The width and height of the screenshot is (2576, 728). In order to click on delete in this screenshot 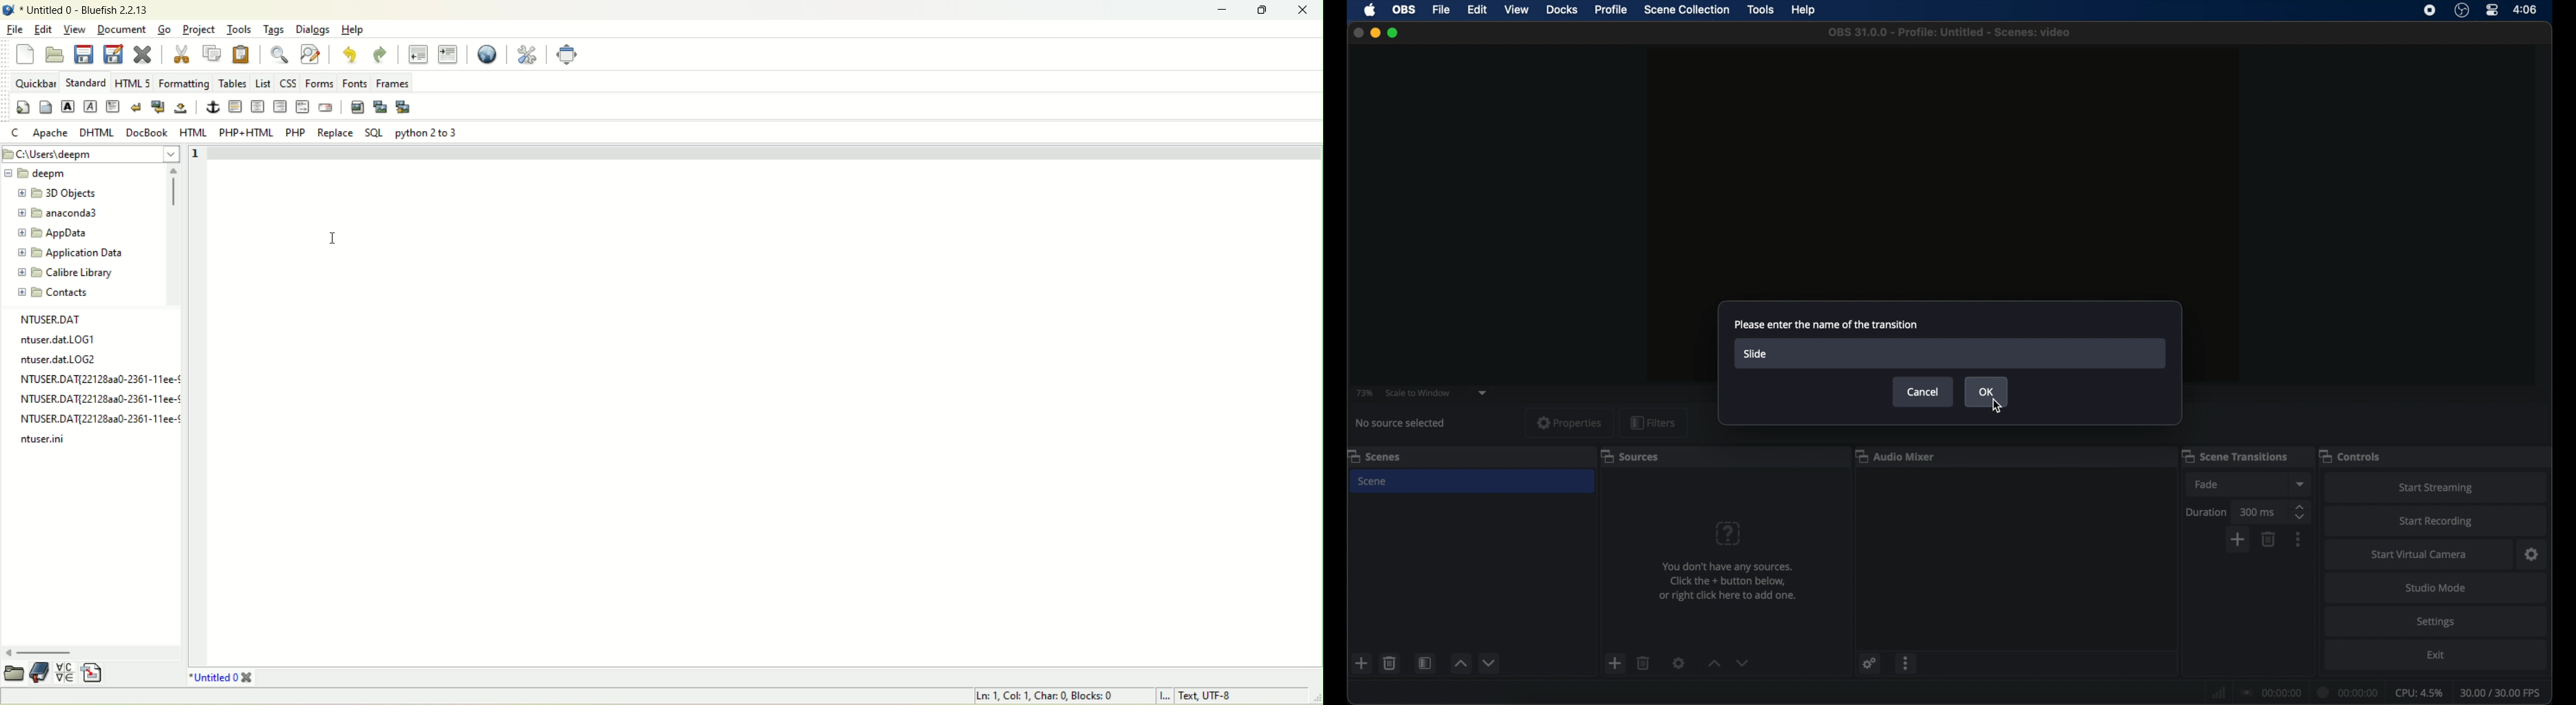, I will do `click(1643, 663)`.